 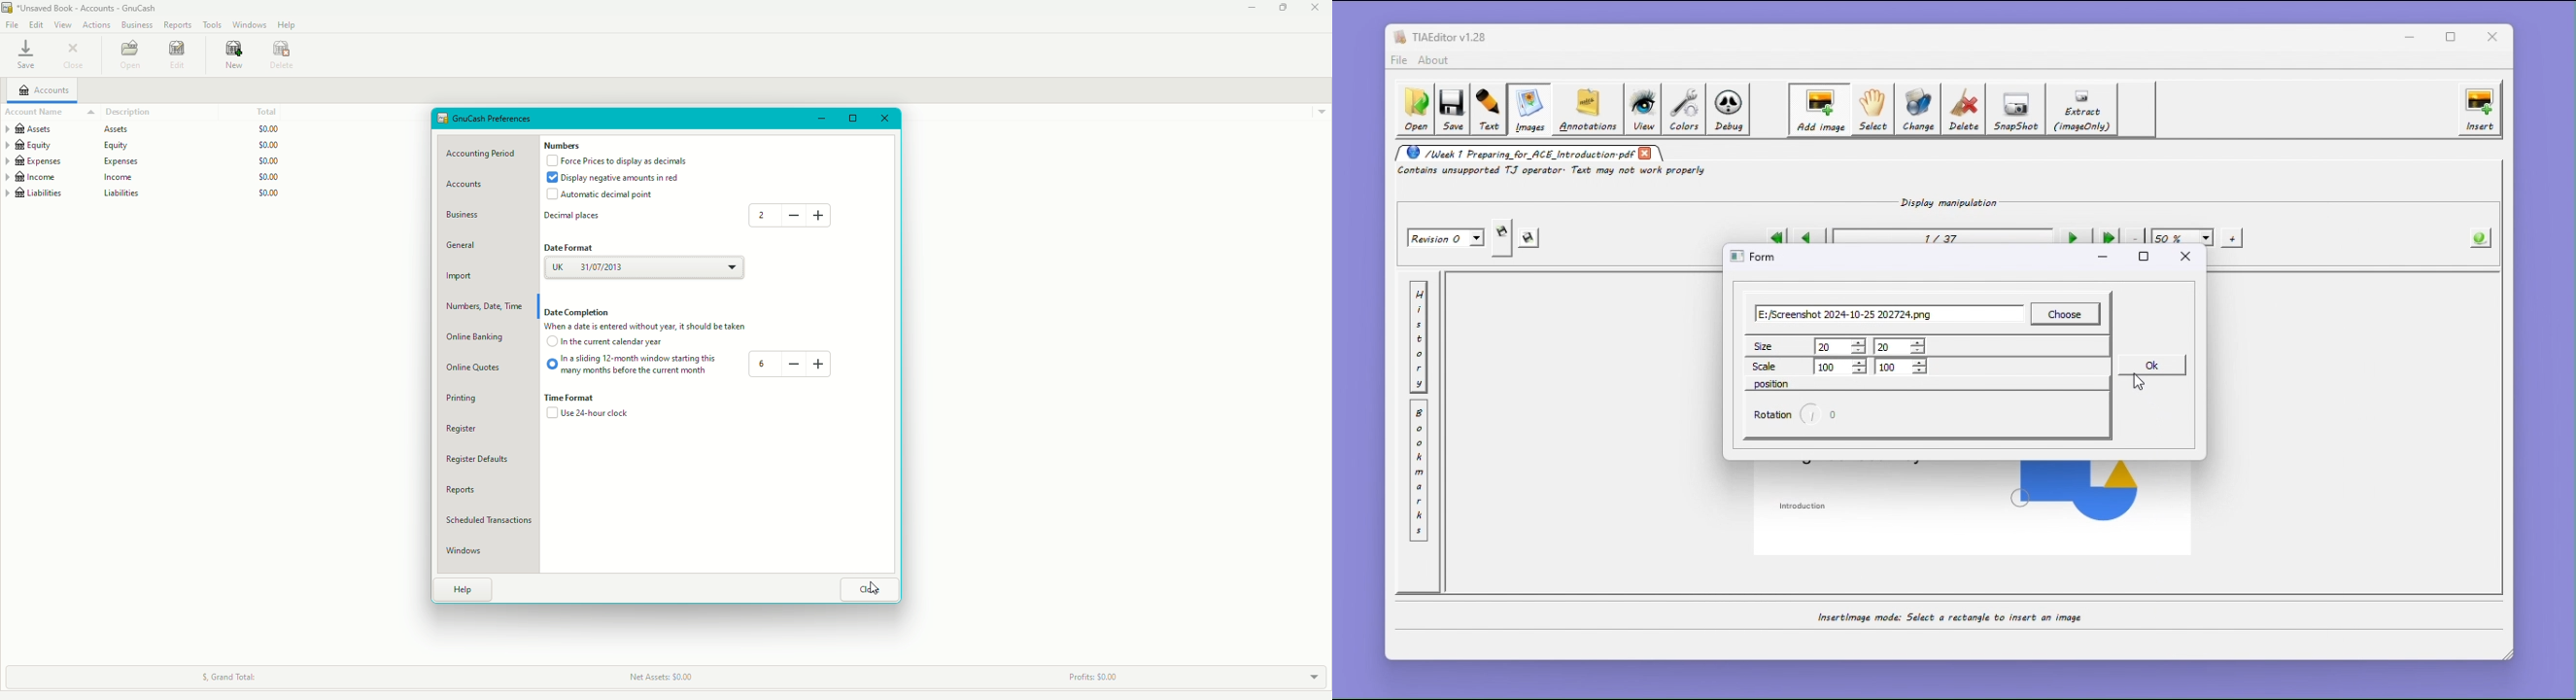 What do you see at coordinates (2150, 365) in the screenshot?
I see `ok` at bounding box center [2150, 365].